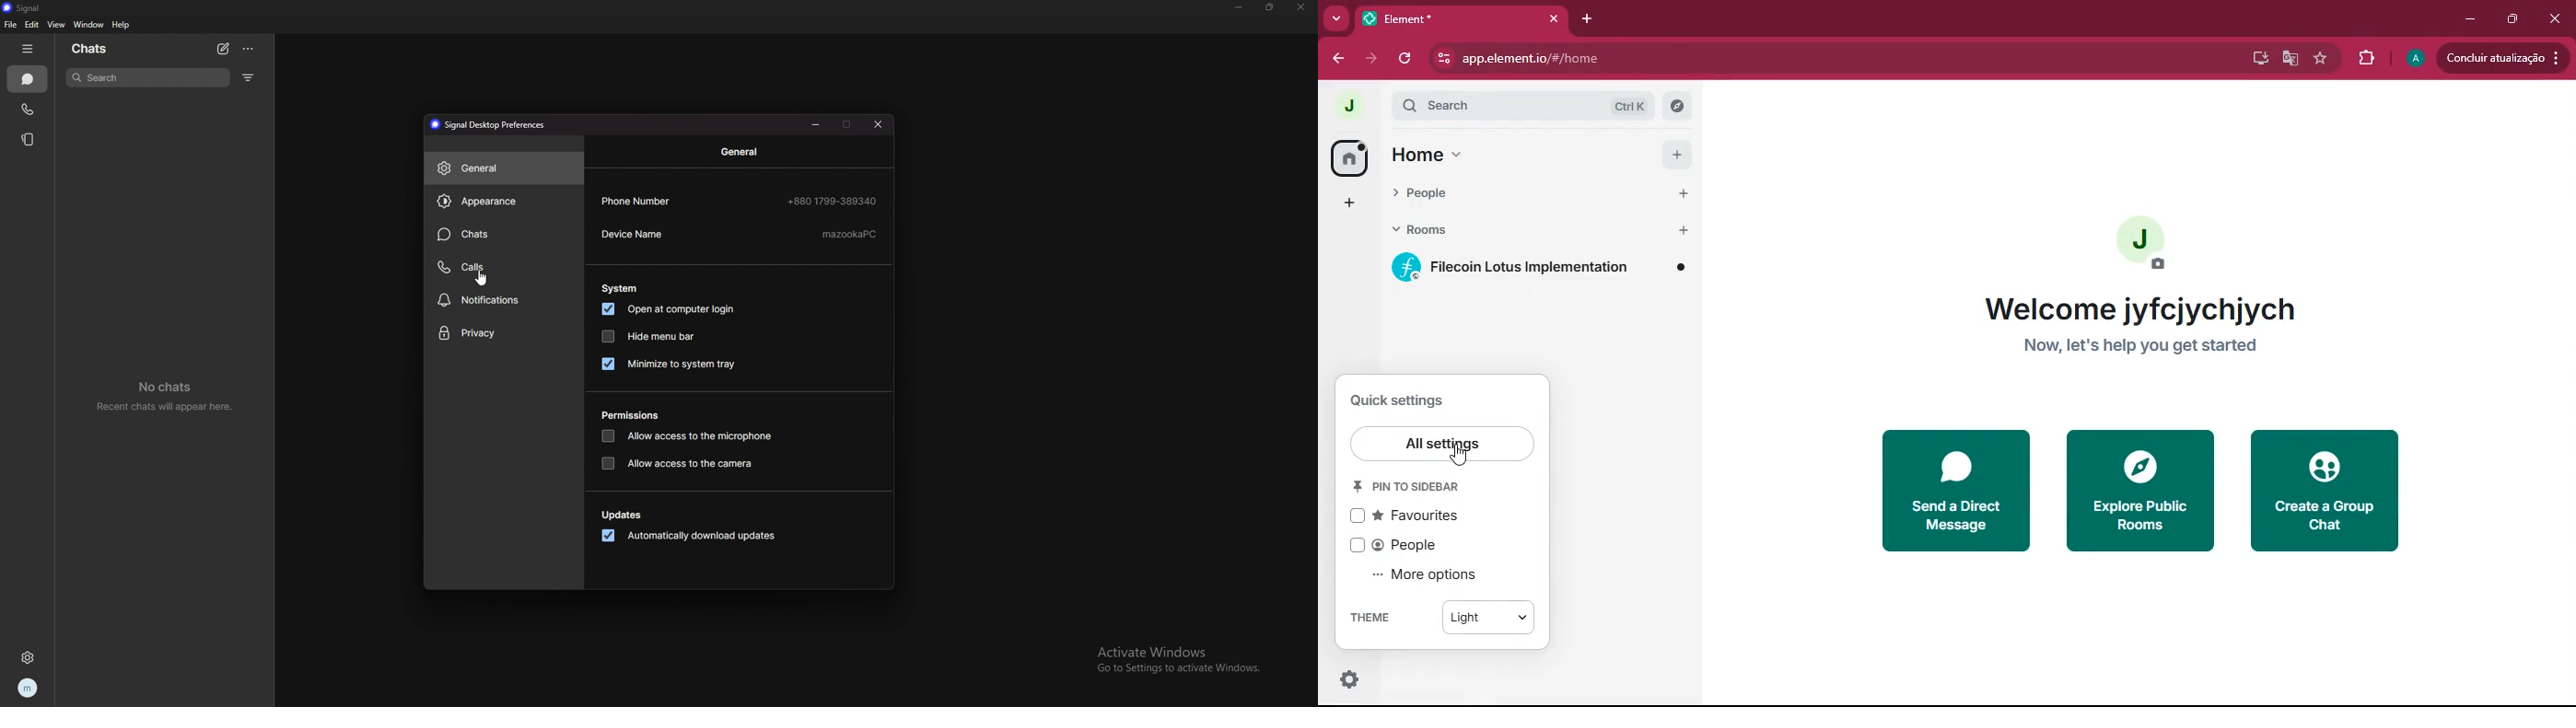 The width and height of the screenshot is (2576, 728). I want to click on Light, so click(1489, 620).